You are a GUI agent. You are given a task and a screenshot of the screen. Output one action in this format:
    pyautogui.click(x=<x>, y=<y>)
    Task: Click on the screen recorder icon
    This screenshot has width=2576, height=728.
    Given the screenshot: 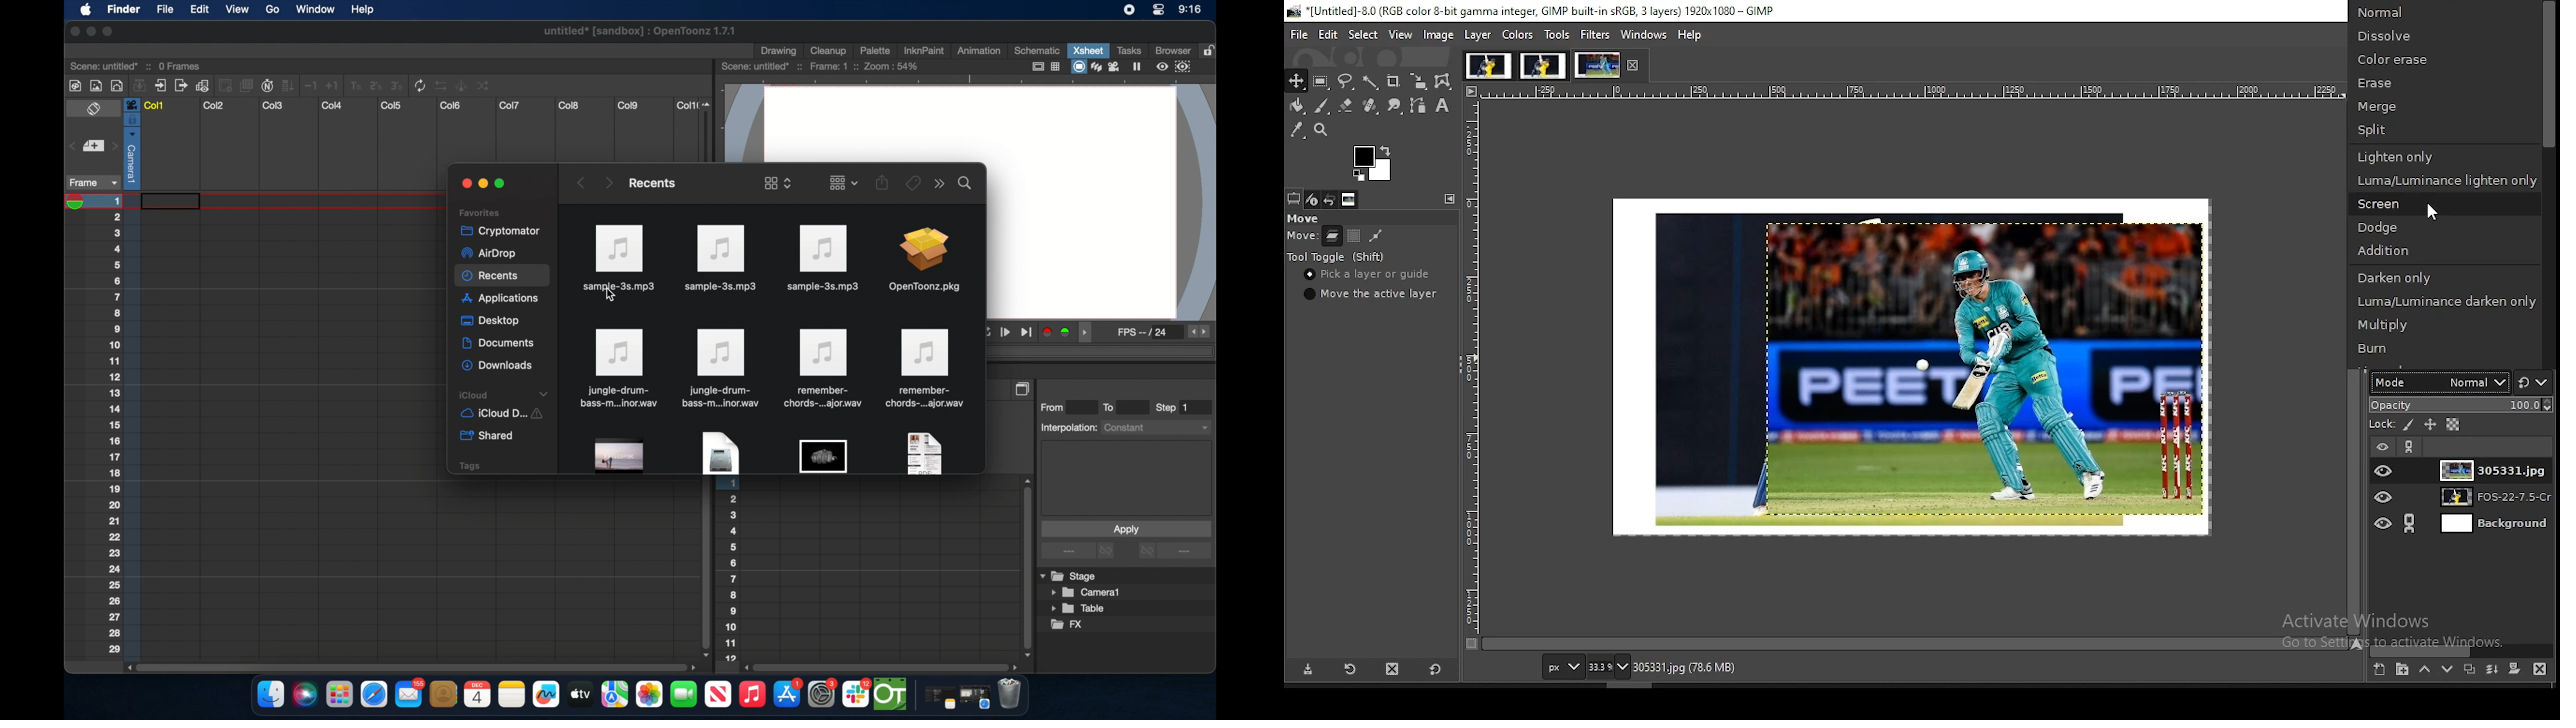 What is the action you would take?
    pyautogui.click(x=1129, y=10)
    